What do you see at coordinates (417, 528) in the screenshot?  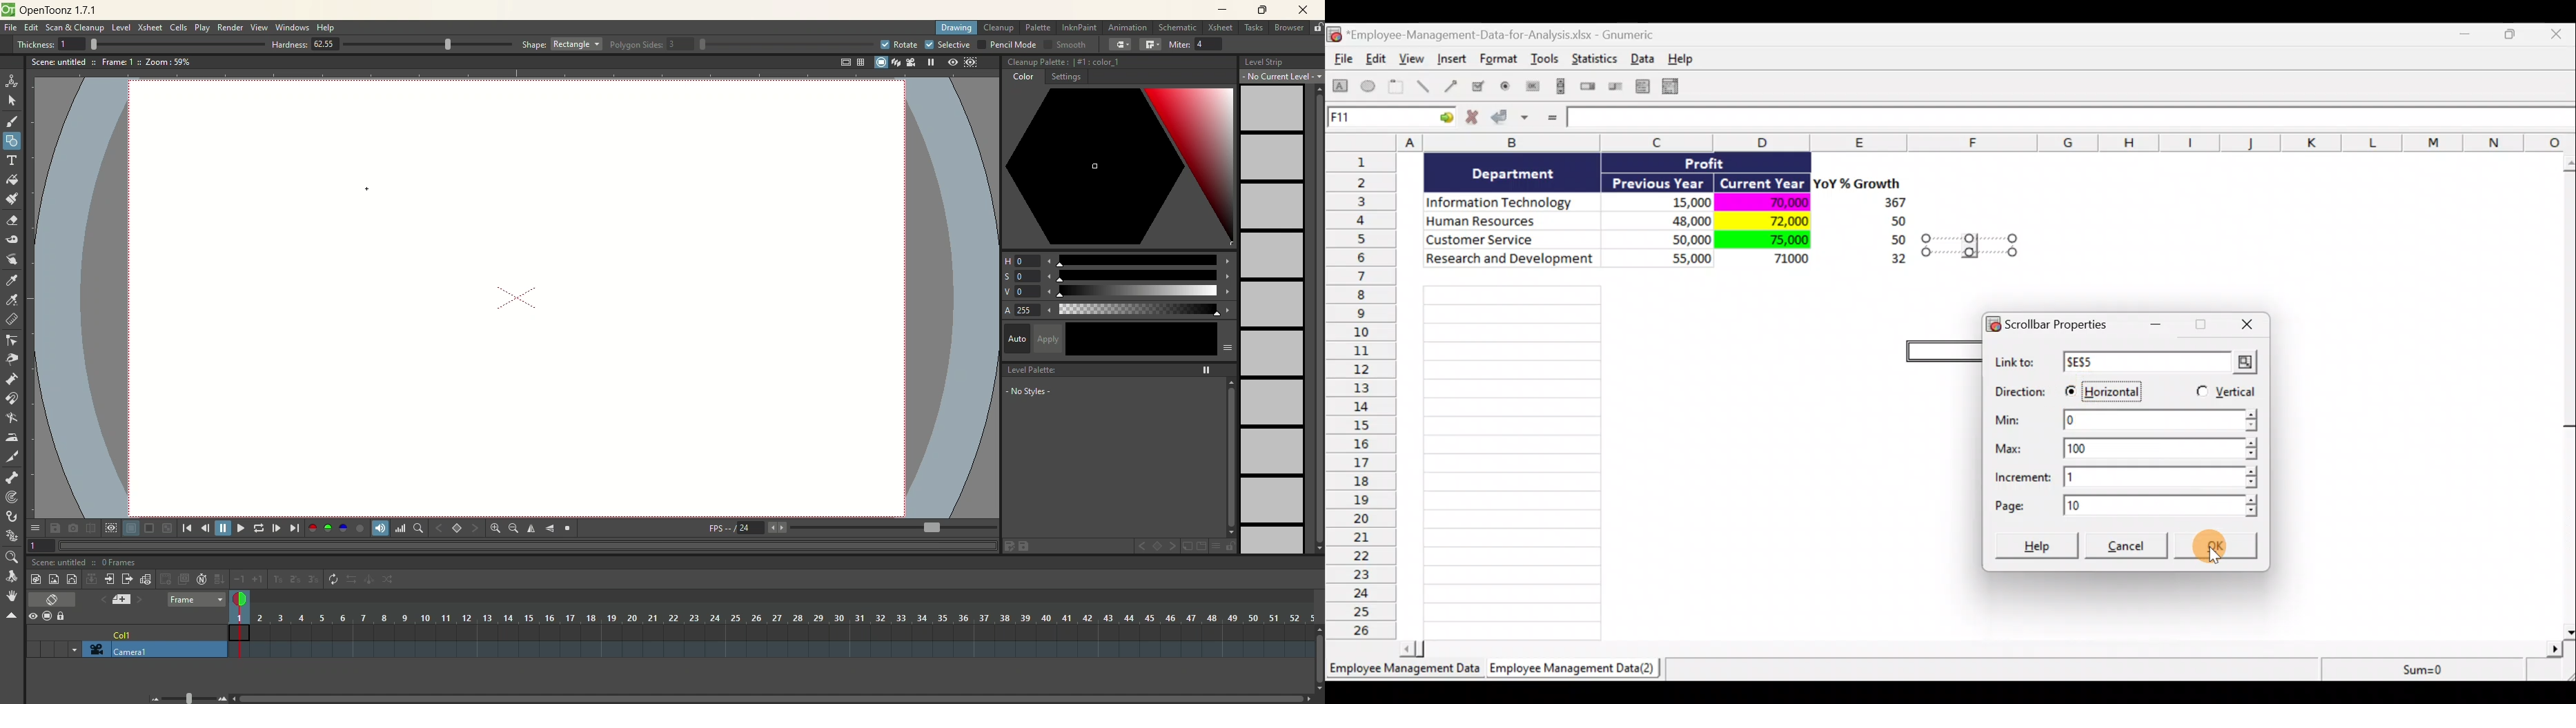 I see `locator` at bounding box center [417, 528].